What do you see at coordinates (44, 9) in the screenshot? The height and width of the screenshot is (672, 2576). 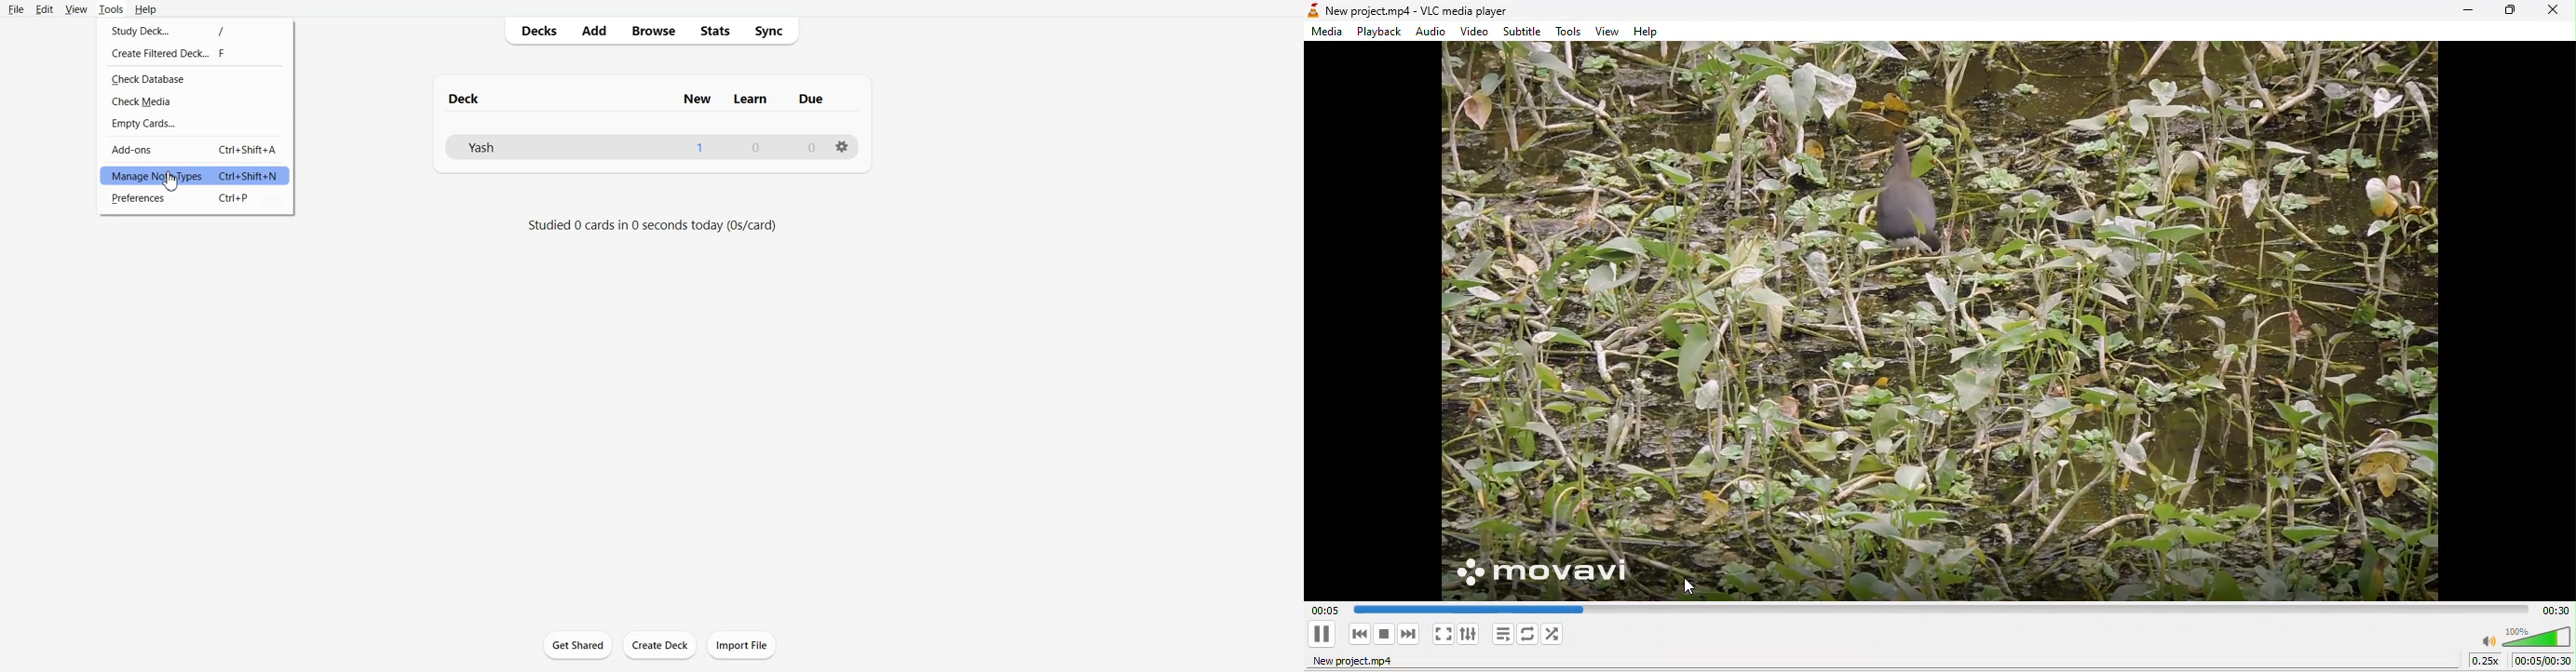 I see `Edit` at bounding box center [44, 9].